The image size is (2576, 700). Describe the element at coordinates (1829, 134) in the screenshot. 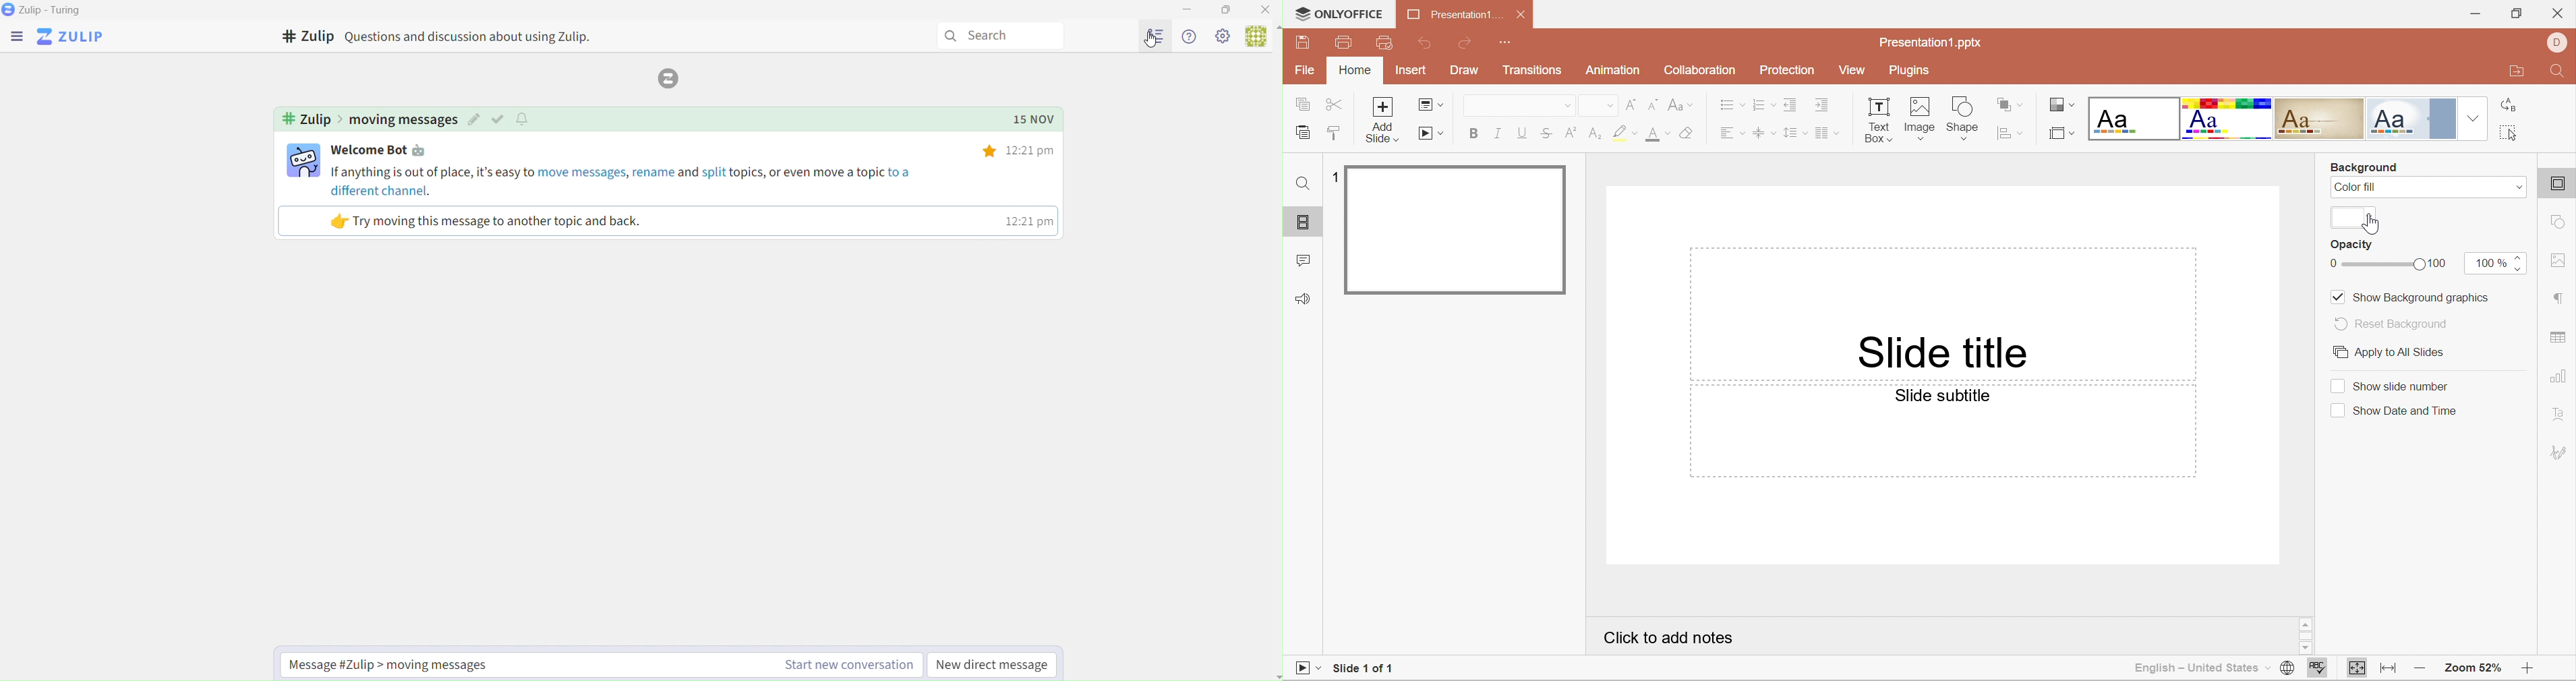

I see `Insert columns` at that location.